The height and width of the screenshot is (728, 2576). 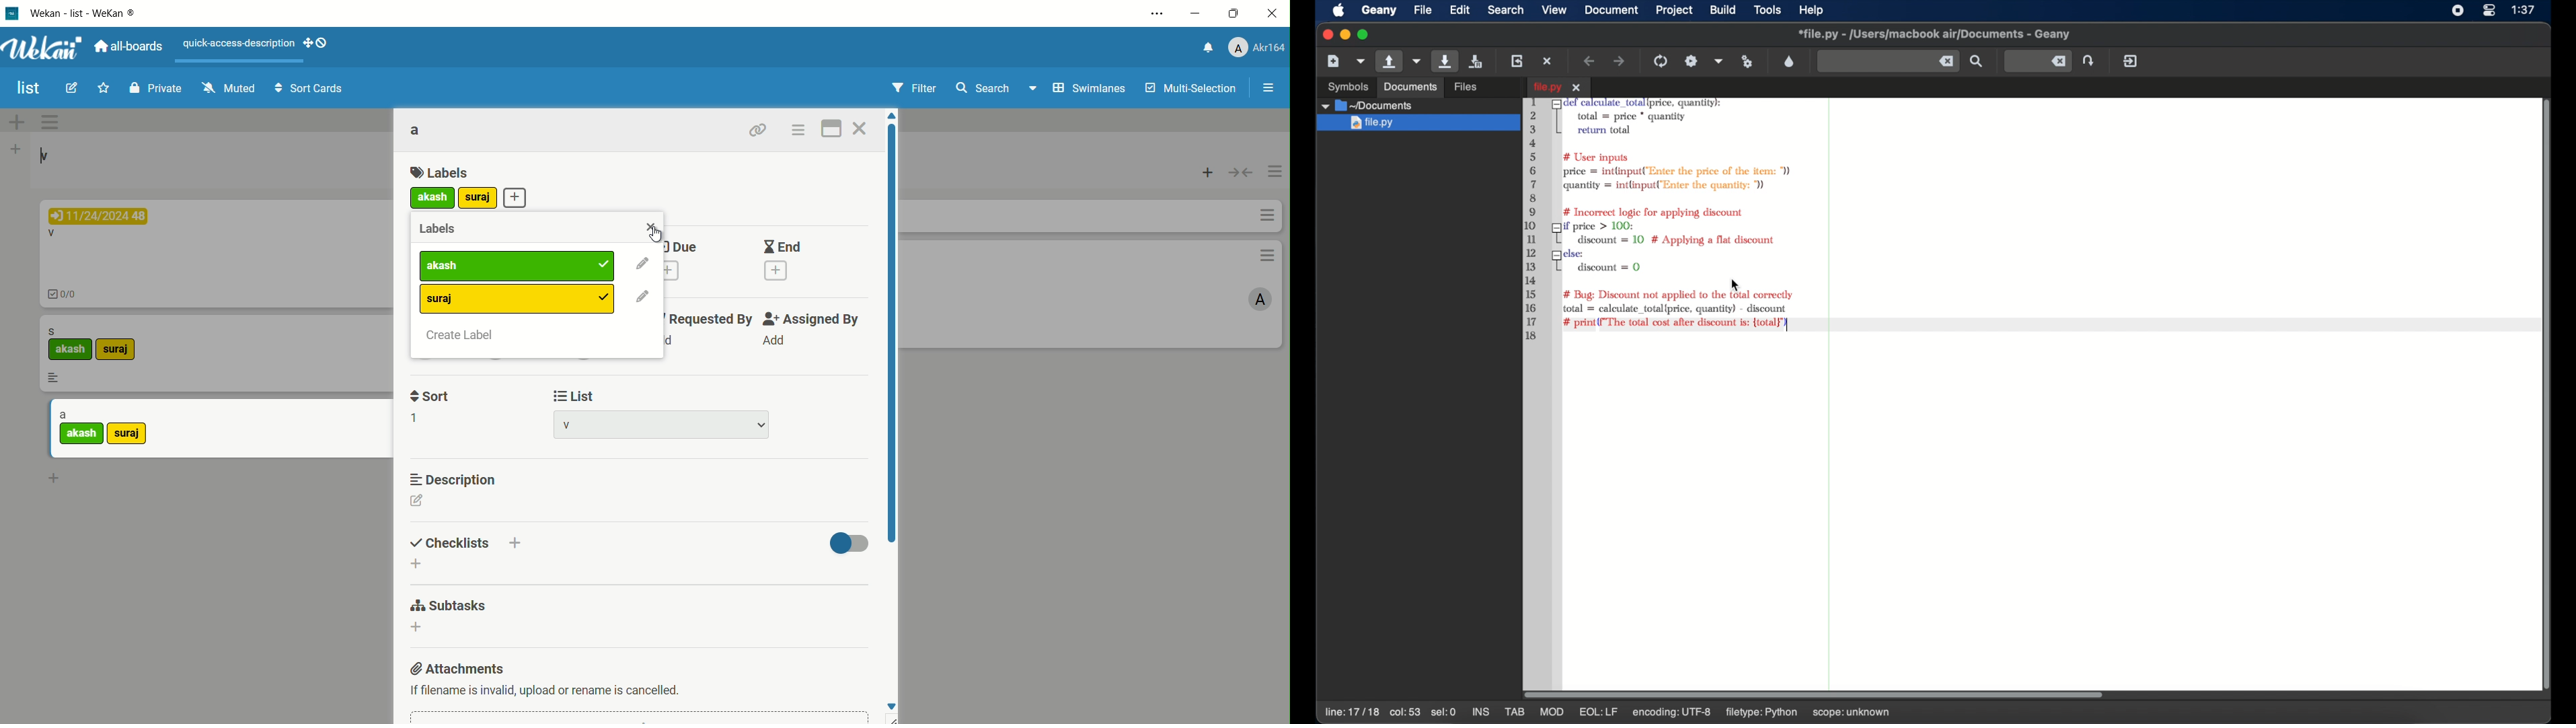 I want to click on description, so click(x=451, y=479).